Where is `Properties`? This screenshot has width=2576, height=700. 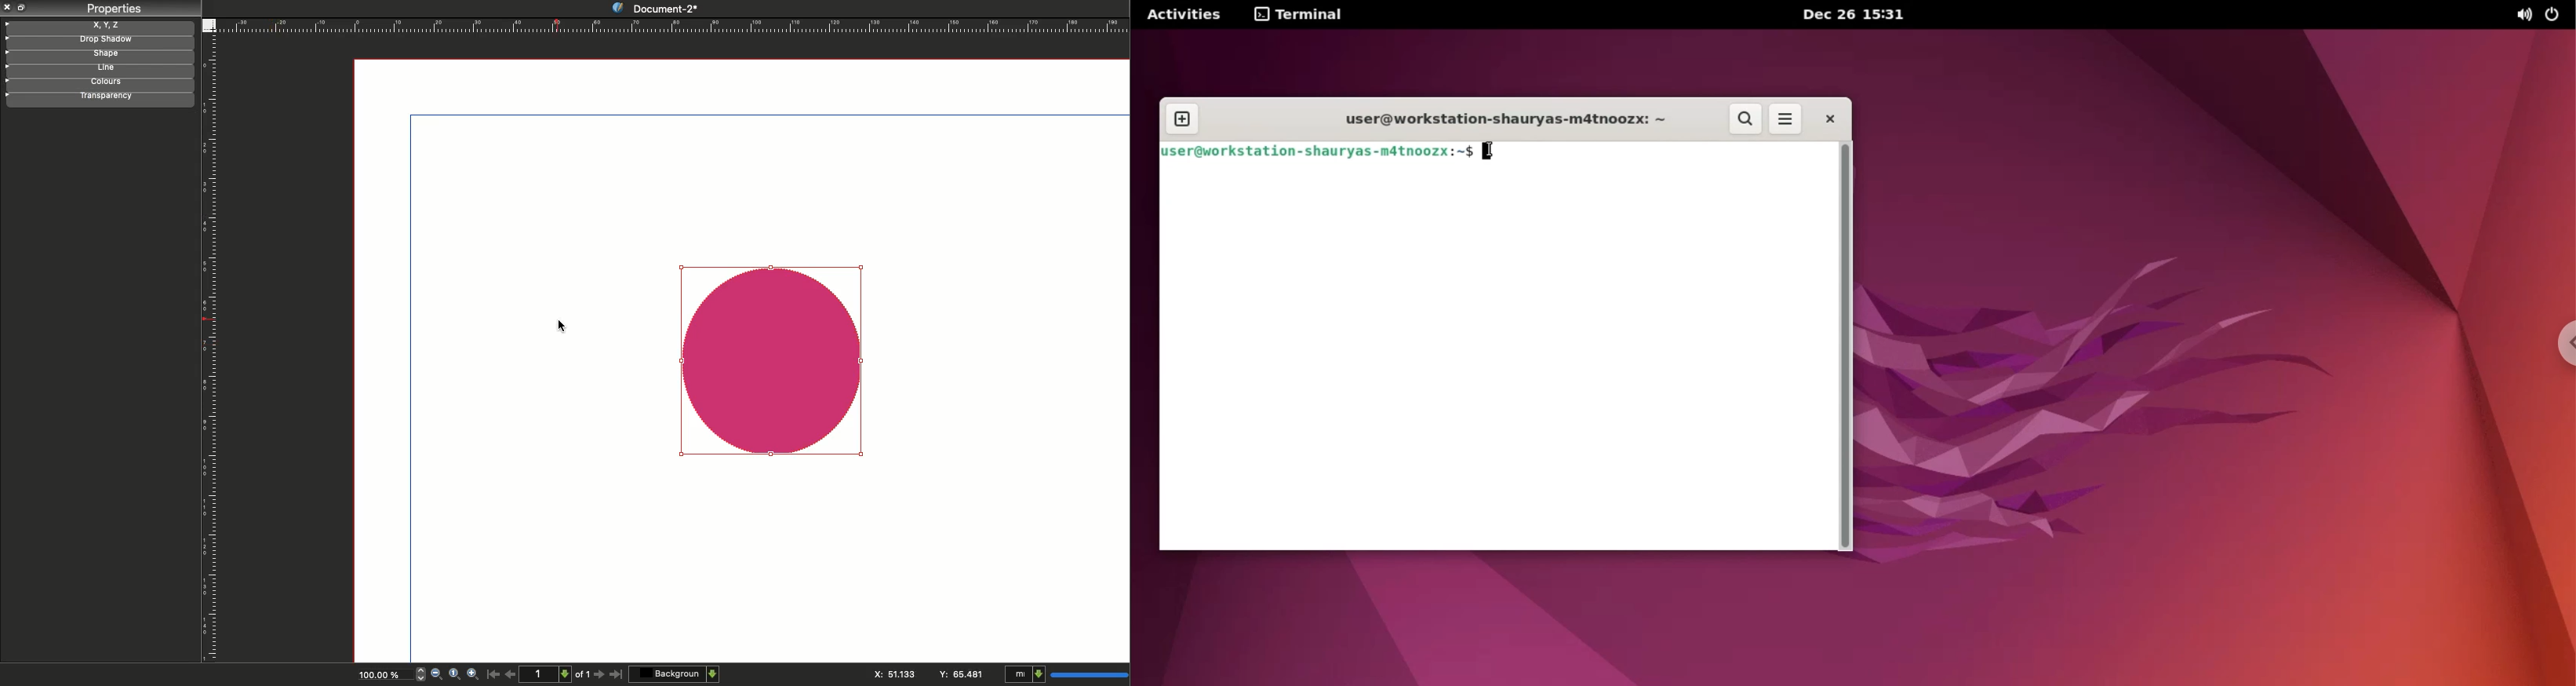 Properties is located at coordinates (113, 9).